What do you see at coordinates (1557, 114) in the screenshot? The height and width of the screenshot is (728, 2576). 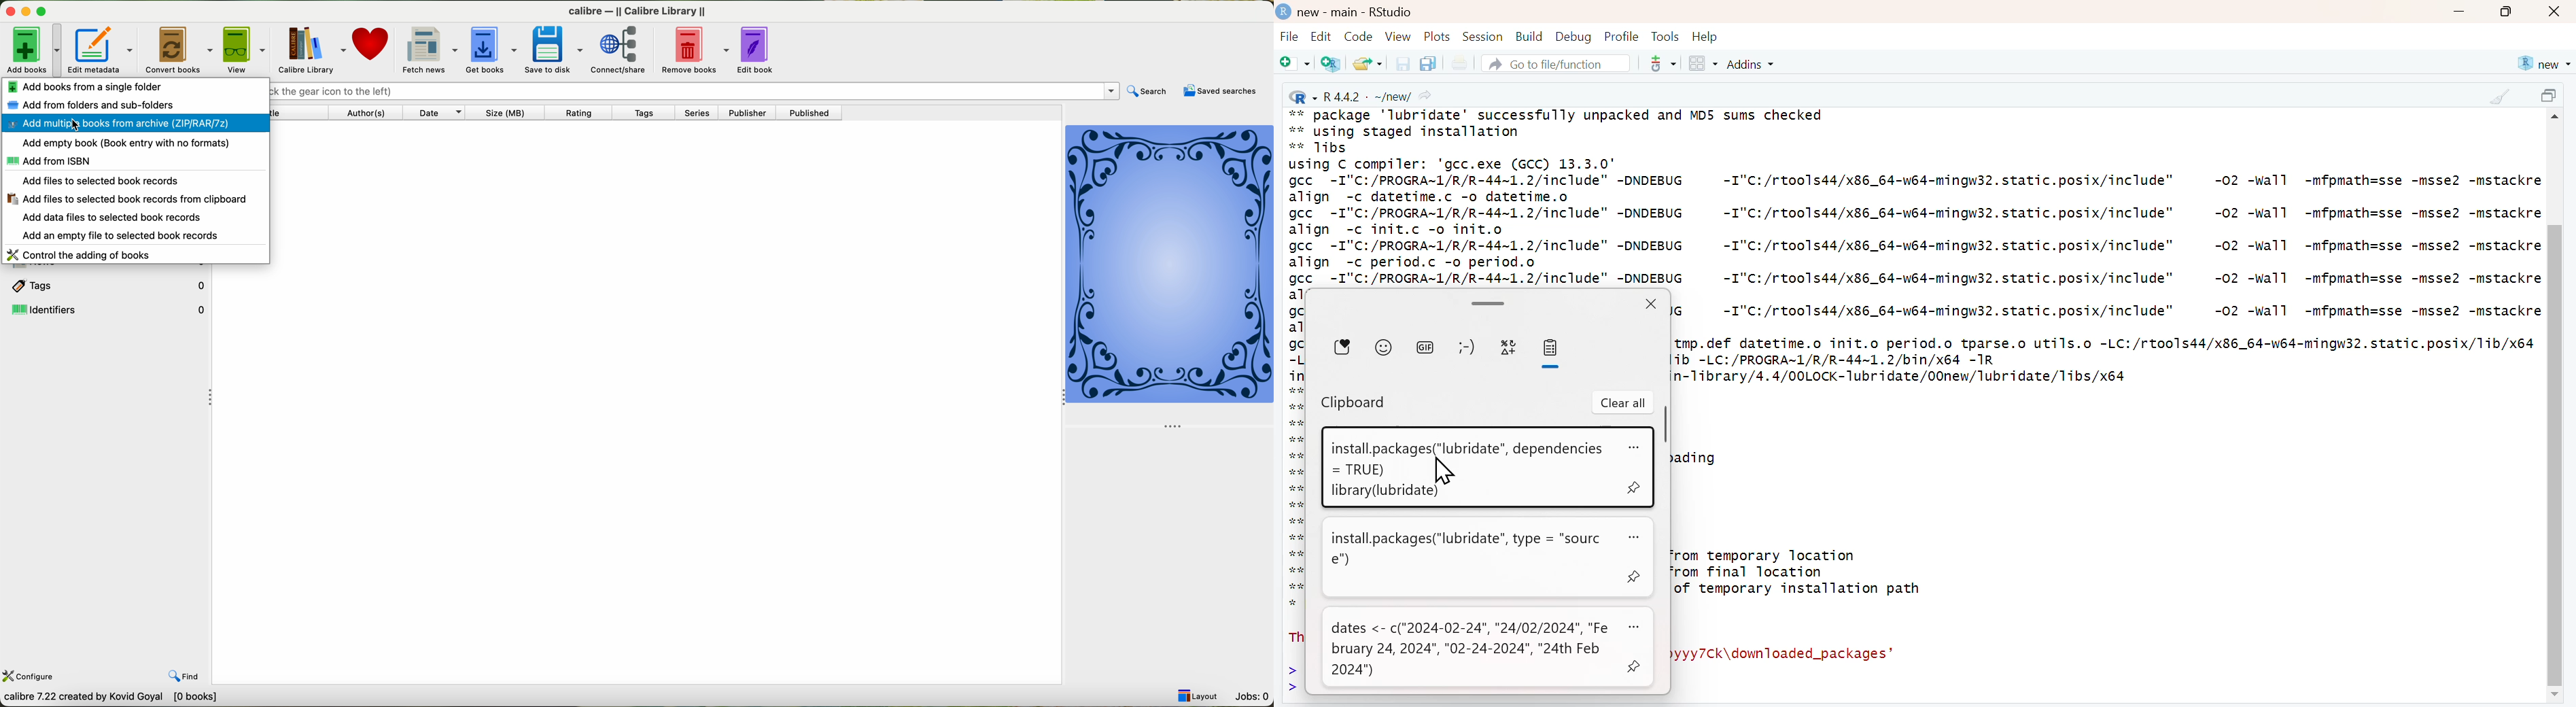 I see `** package 'lubridate' successfully unpacked and MD5 sums checked` at bounding box center [1557, 114].